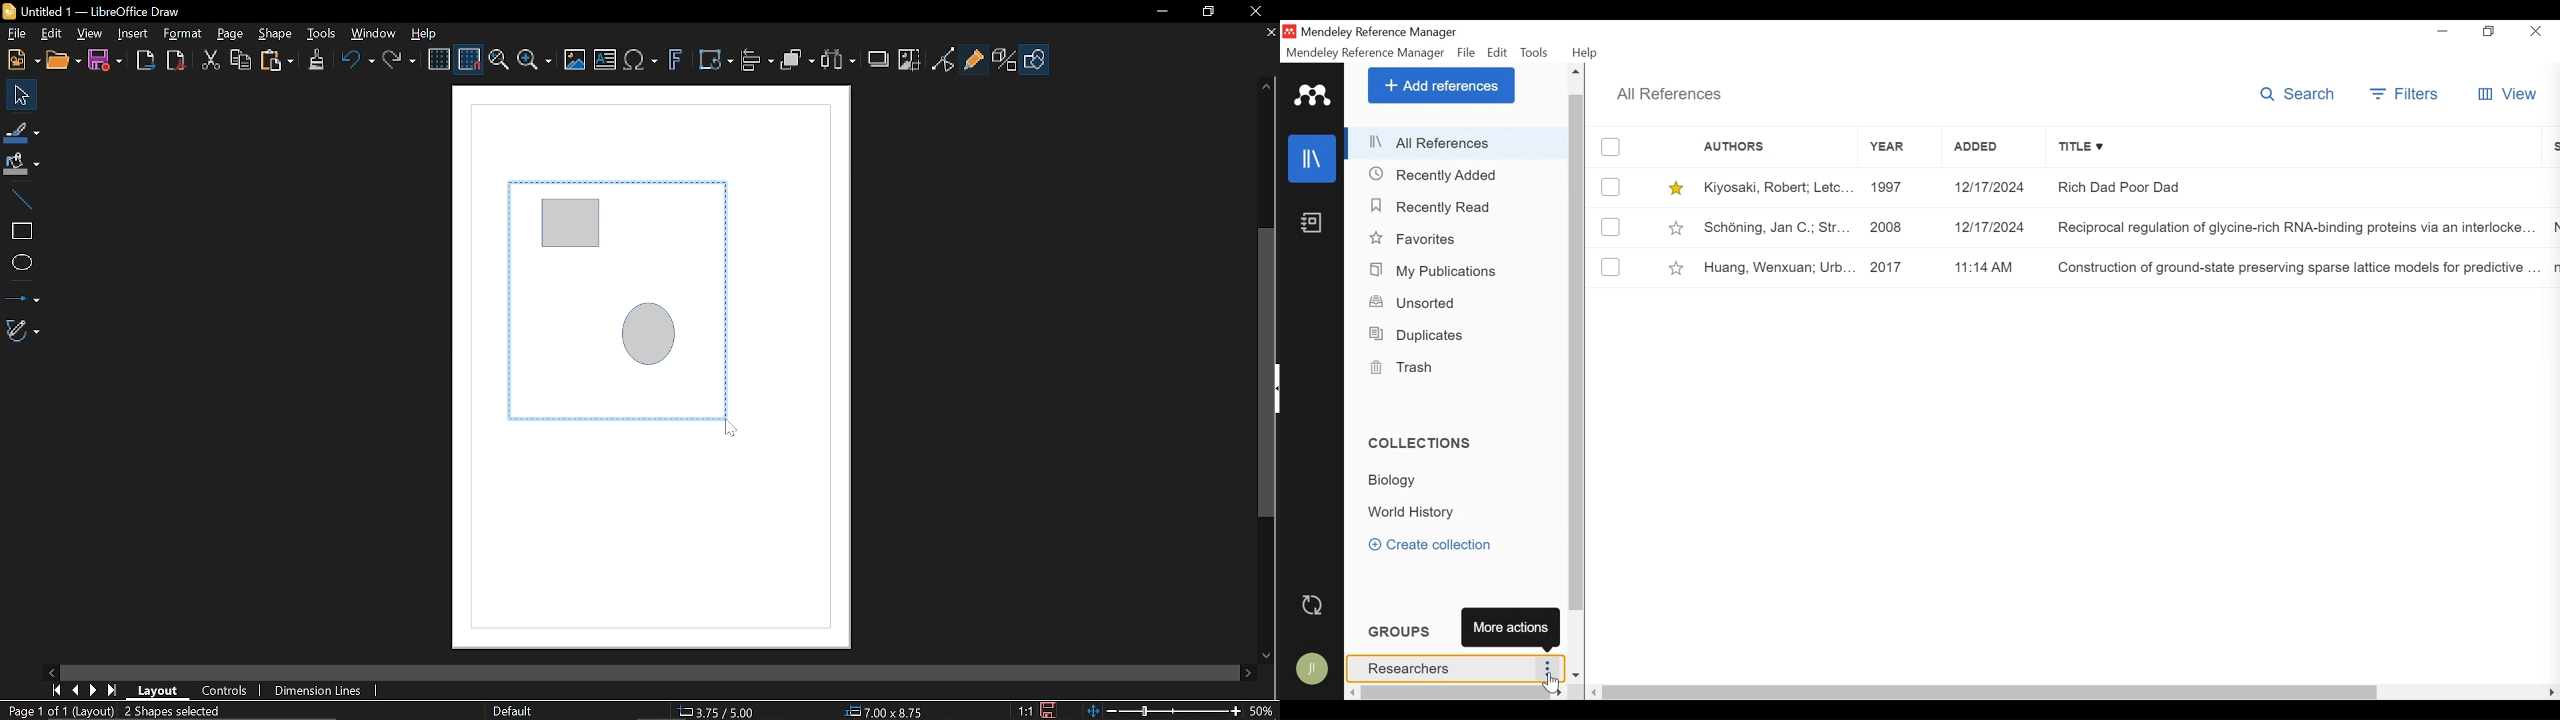 This screenshot has width=2576, height=728. What do you see at coordinates (2403, 93) in the screenshot?
I see `Filters` at bounding box center [2403, 93].